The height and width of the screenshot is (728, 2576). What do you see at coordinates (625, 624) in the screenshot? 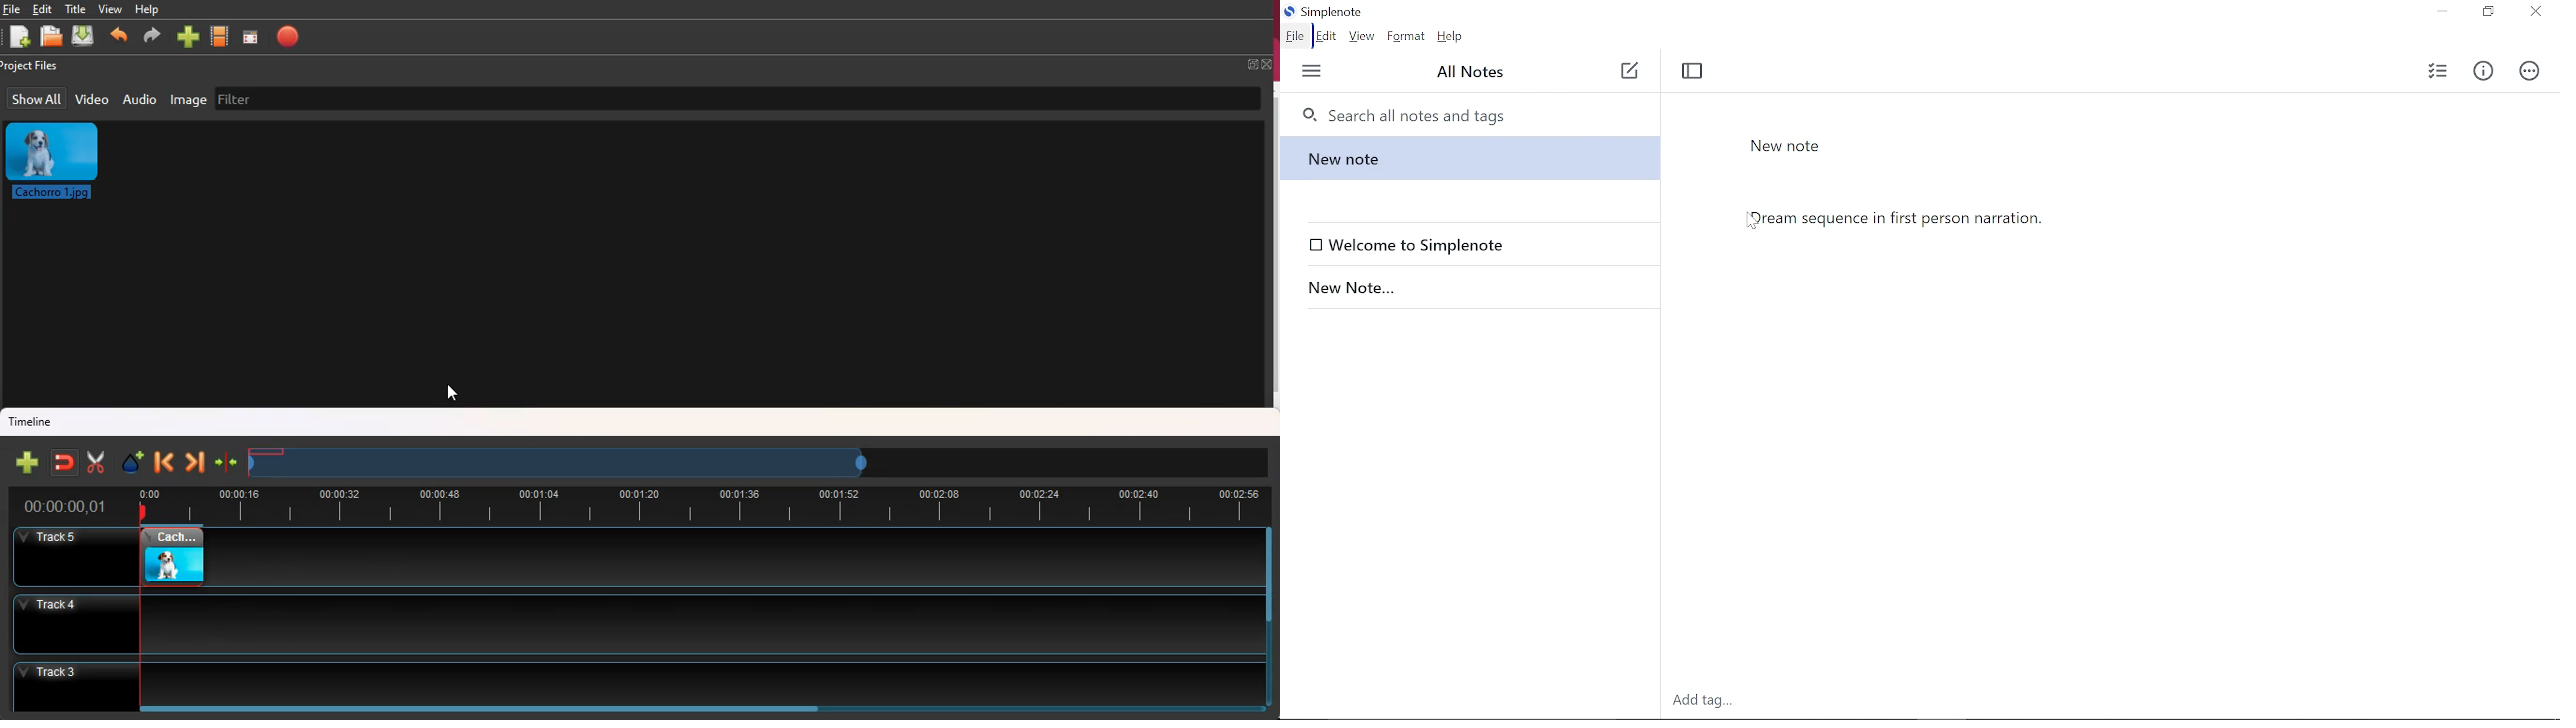
I see `track` at bounding box center [625, 624].